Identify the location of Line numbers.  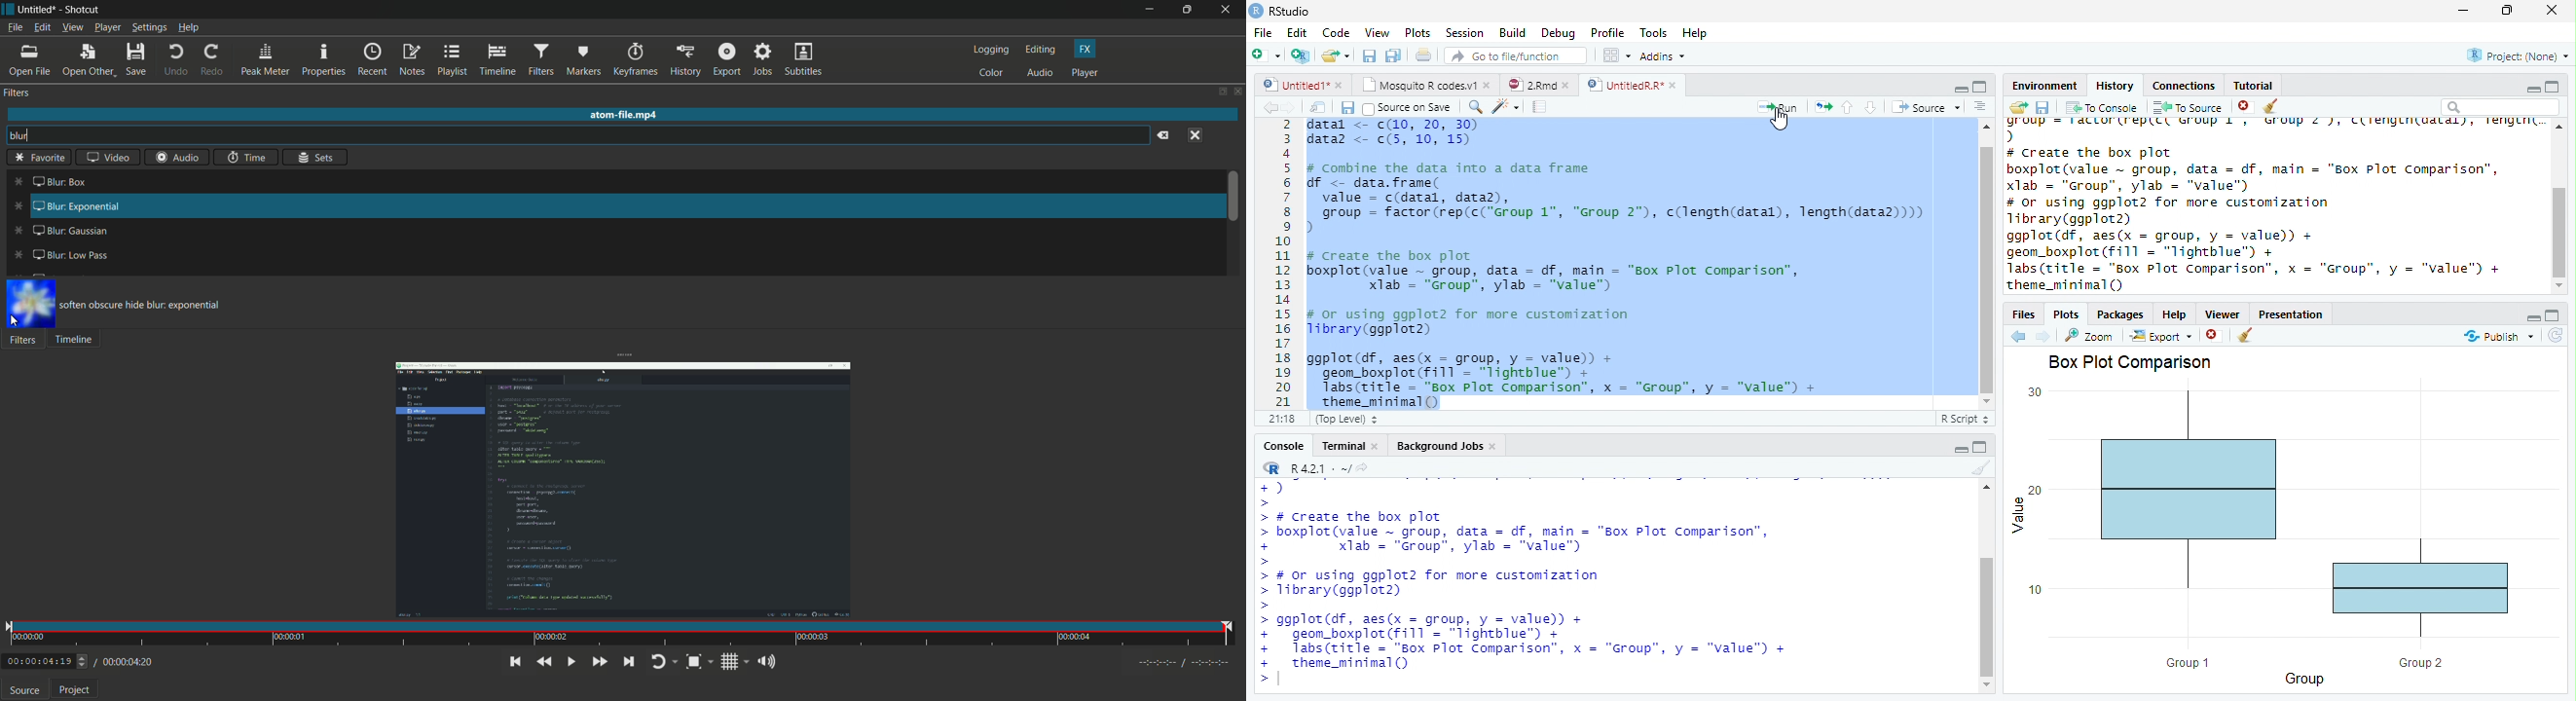
(1281, 264).